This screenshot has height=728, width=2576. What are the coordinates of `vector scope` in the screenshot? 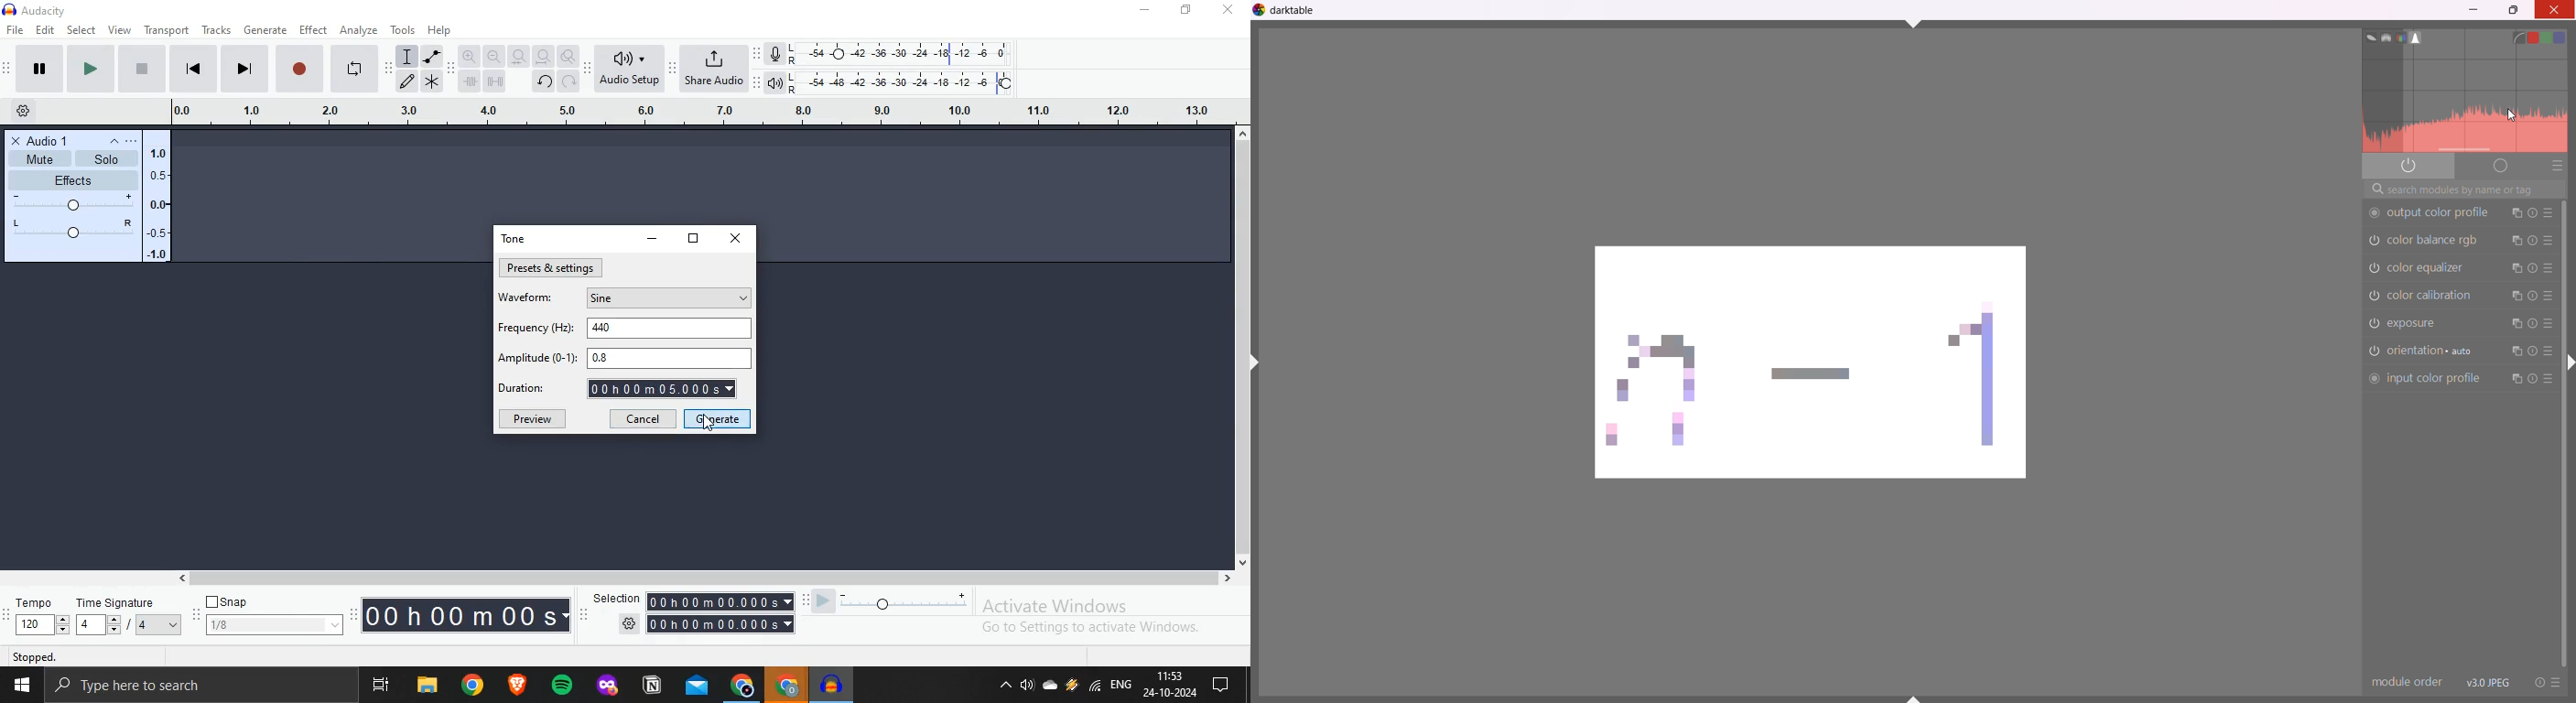 It's located at (2366, 36).